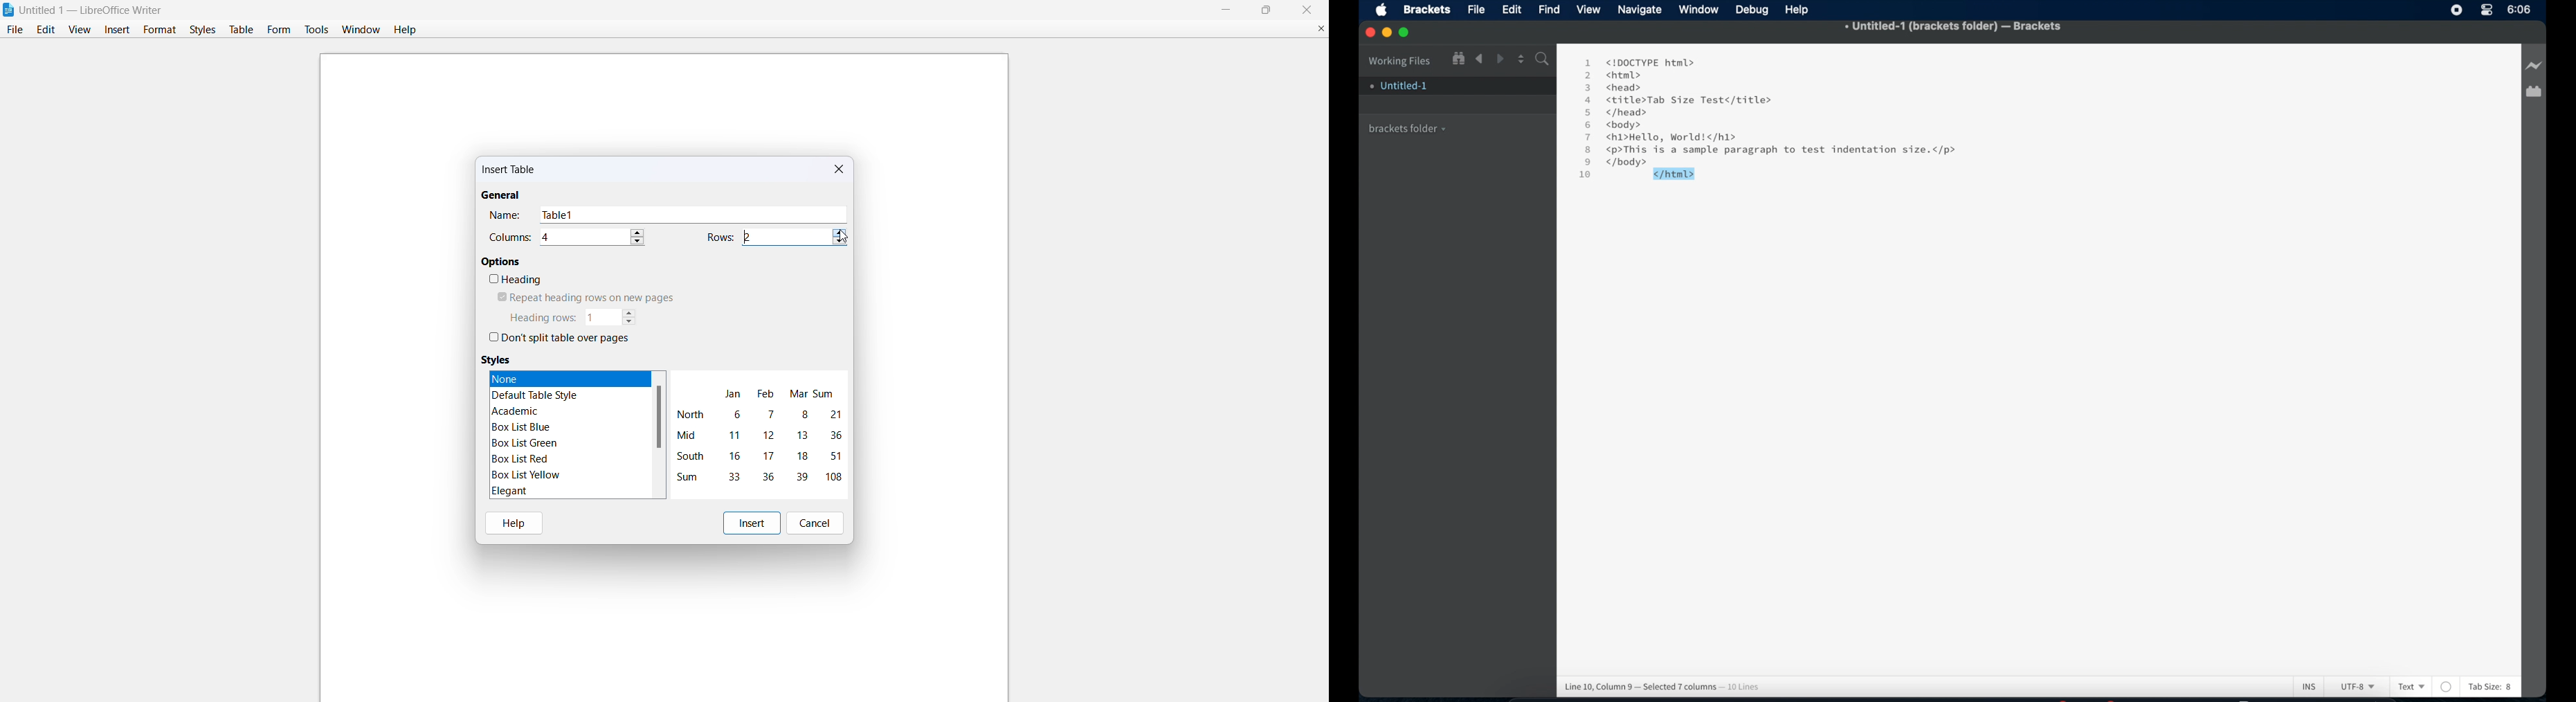 Image resolution: width=2576 pixels, height=728 pixels. What do you see at coordinates (8, 10) in the screenshot?
I see `libreofficewriter logo` at bounding box center [8, 10].